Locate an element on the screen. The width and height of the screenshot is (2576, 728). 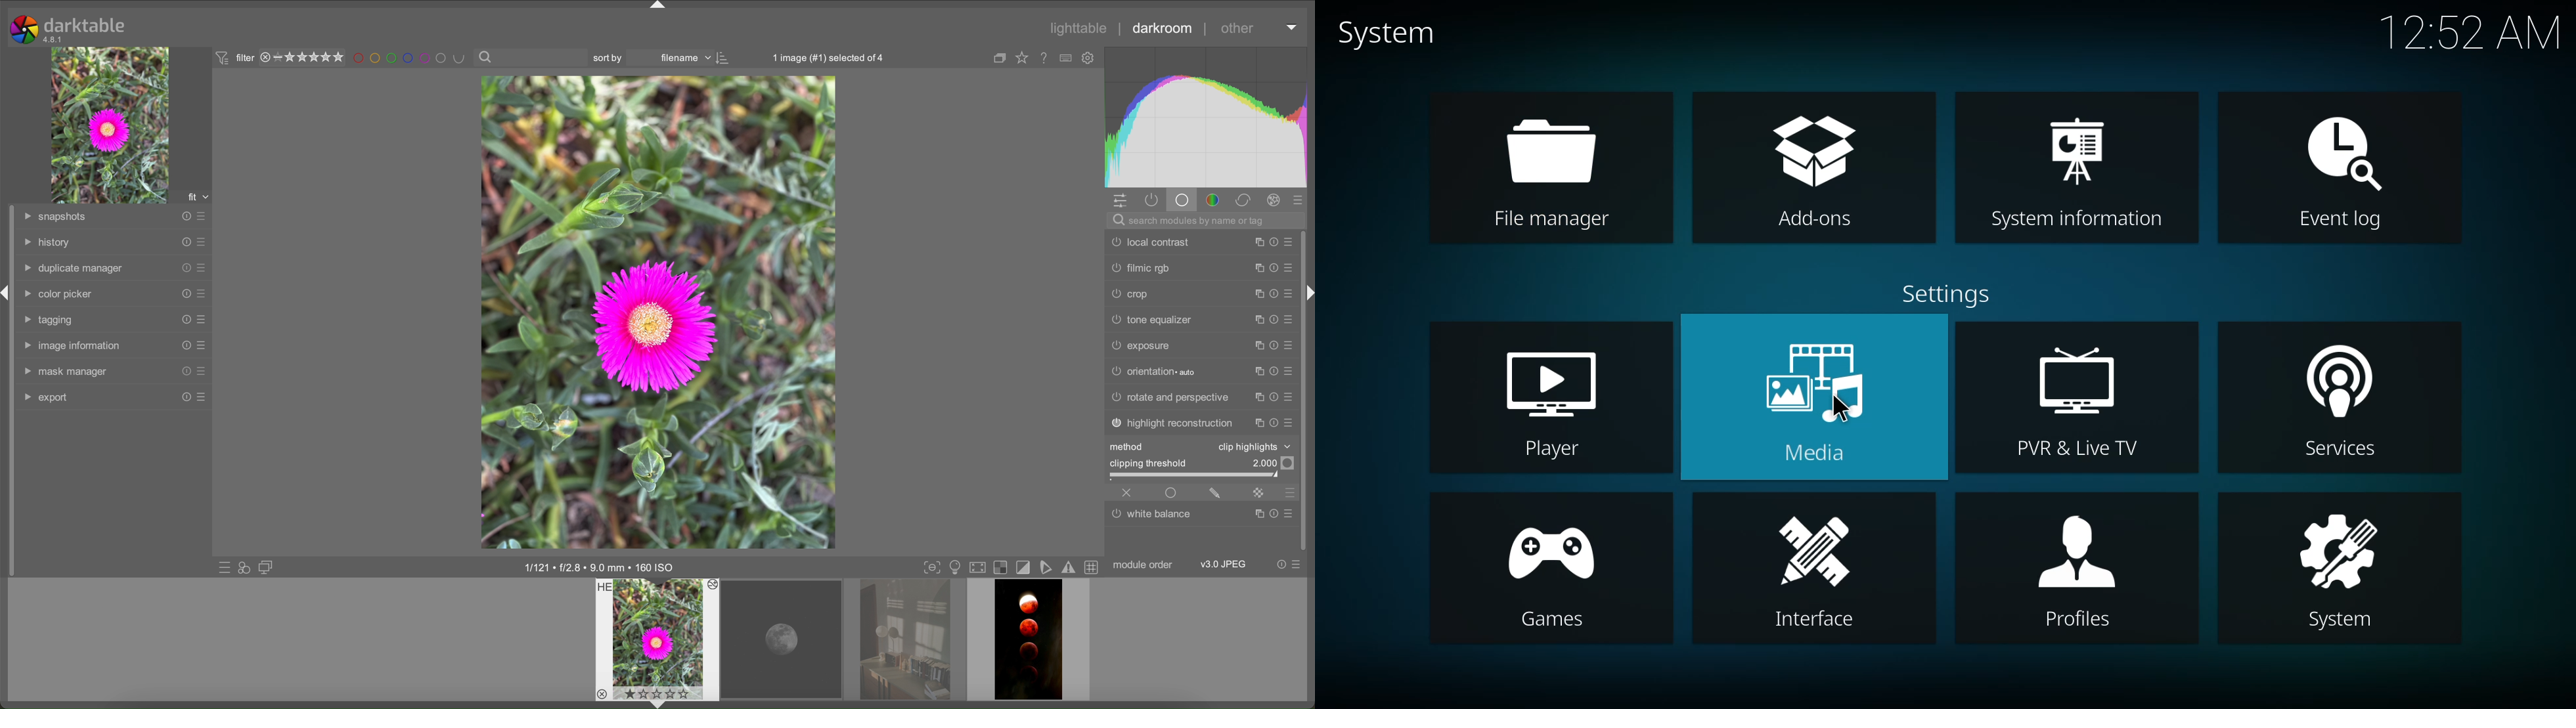
darkroom is located at coordinates (1160, 26).